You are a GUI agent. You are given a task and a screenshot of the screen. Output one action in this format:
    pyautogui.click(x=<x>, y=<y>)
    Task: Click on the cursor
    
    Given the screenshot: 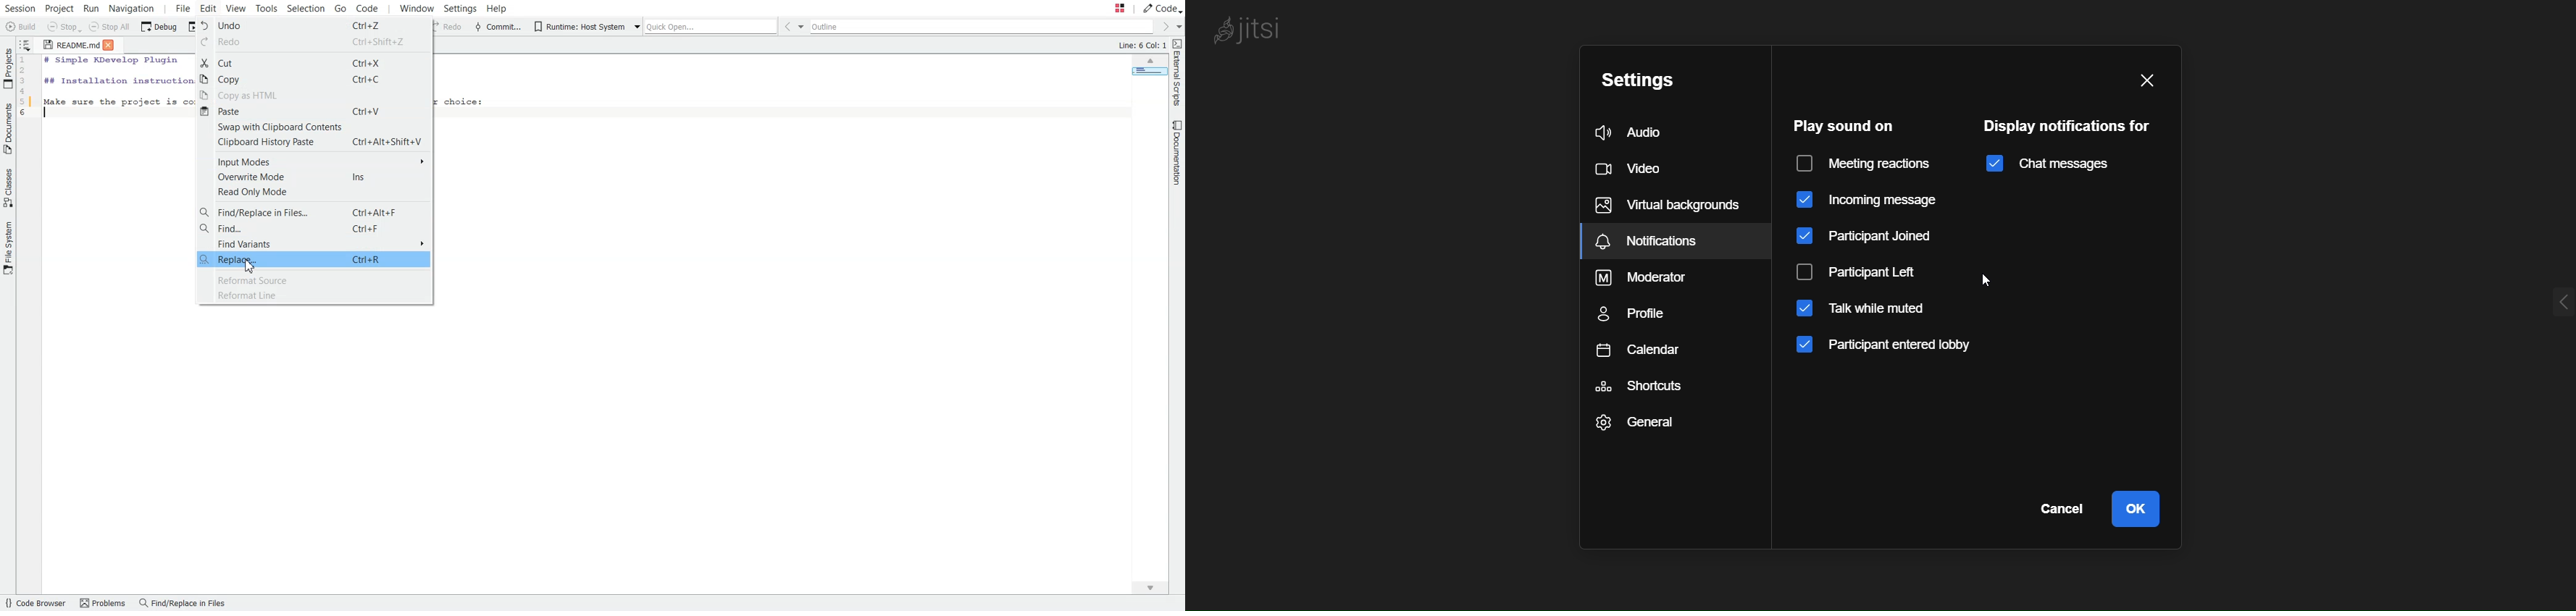 What is the action you would take?
    pyautogui.click(x=1990, y=284)
    